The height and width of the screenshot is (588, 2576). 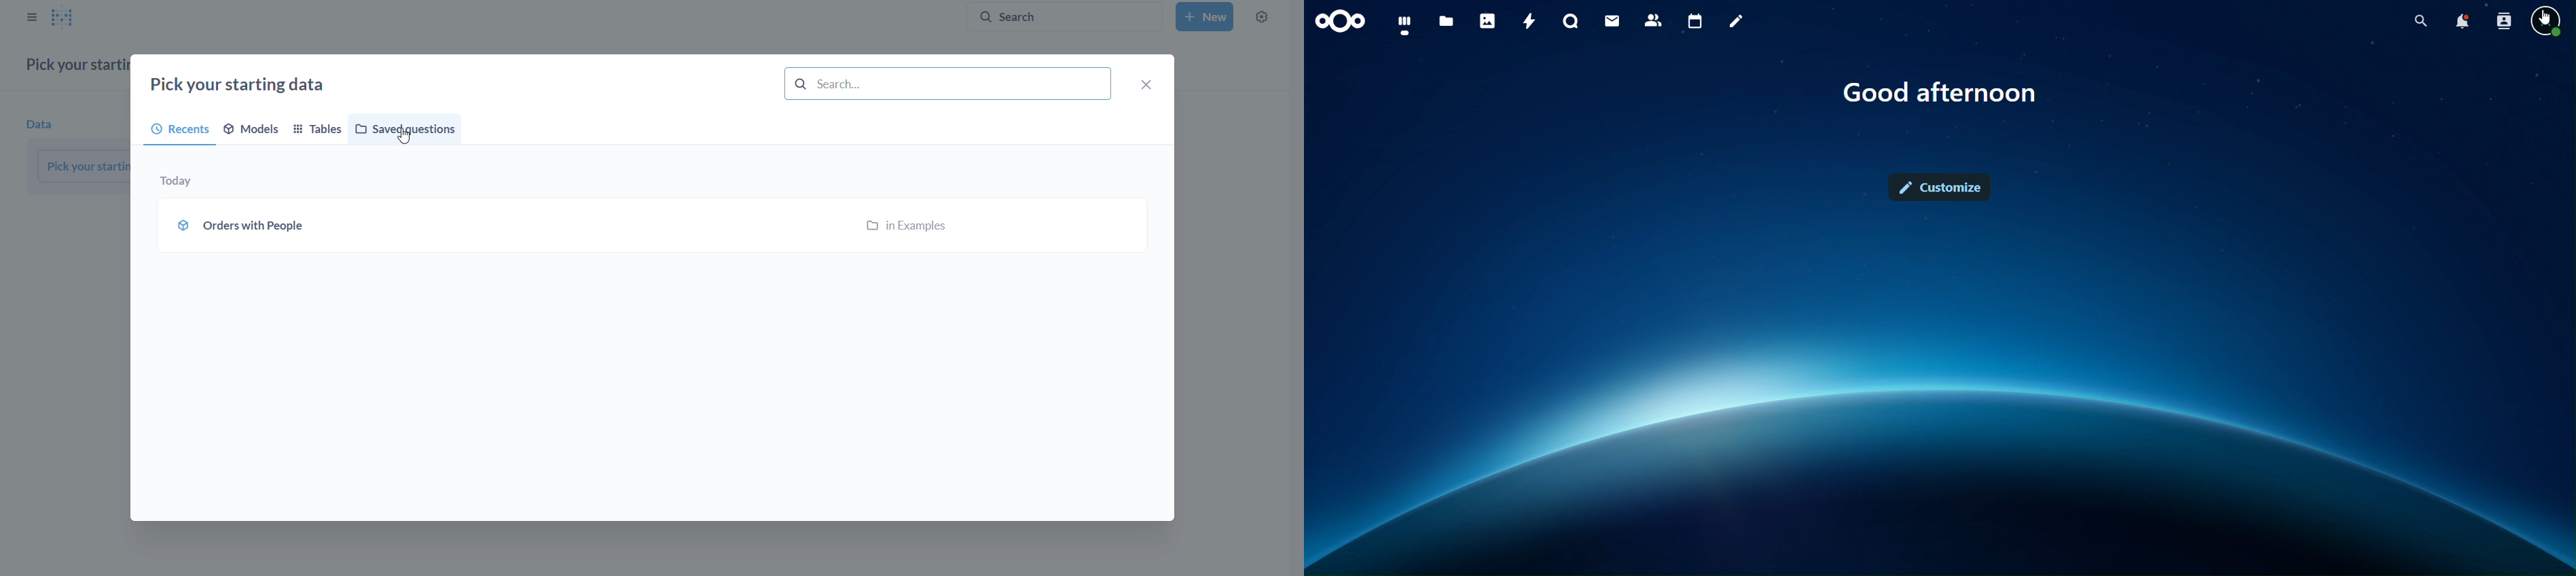 What do you see at coordinates (1945, 187) in the screenshot?
I see `customize` at bounding box center [1945, 187].